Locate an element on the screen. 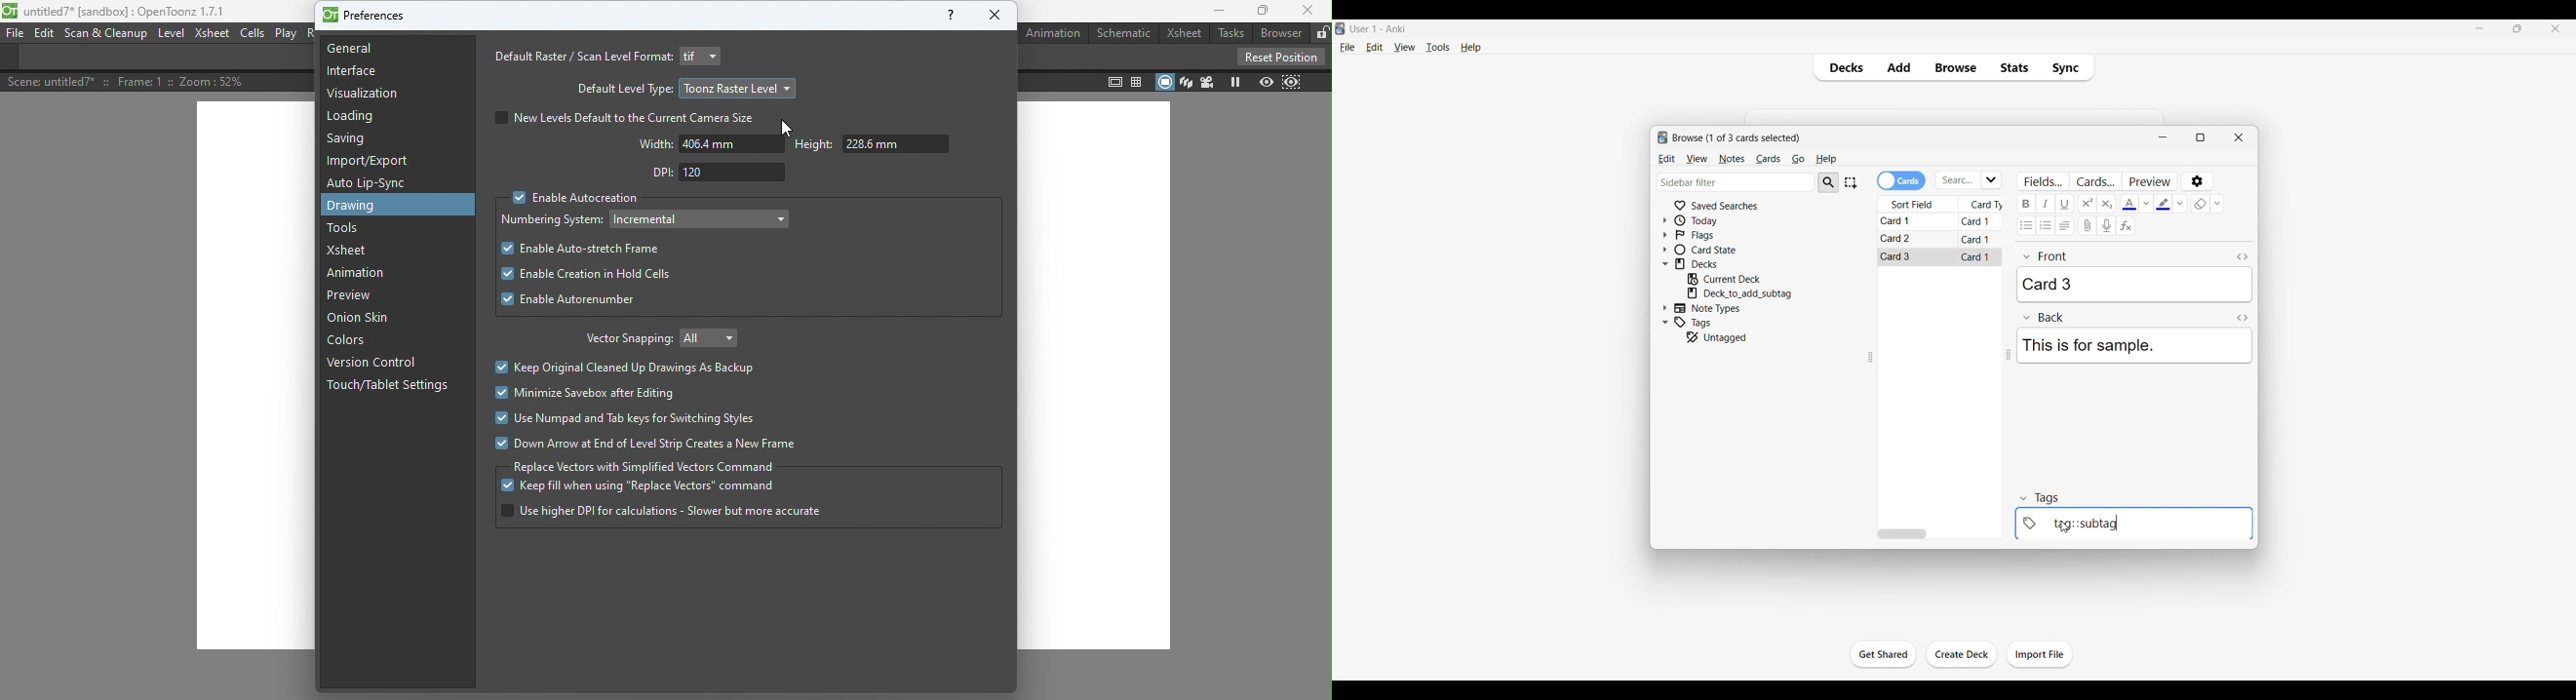  Card 1 is located at coordinates (1976, 257).